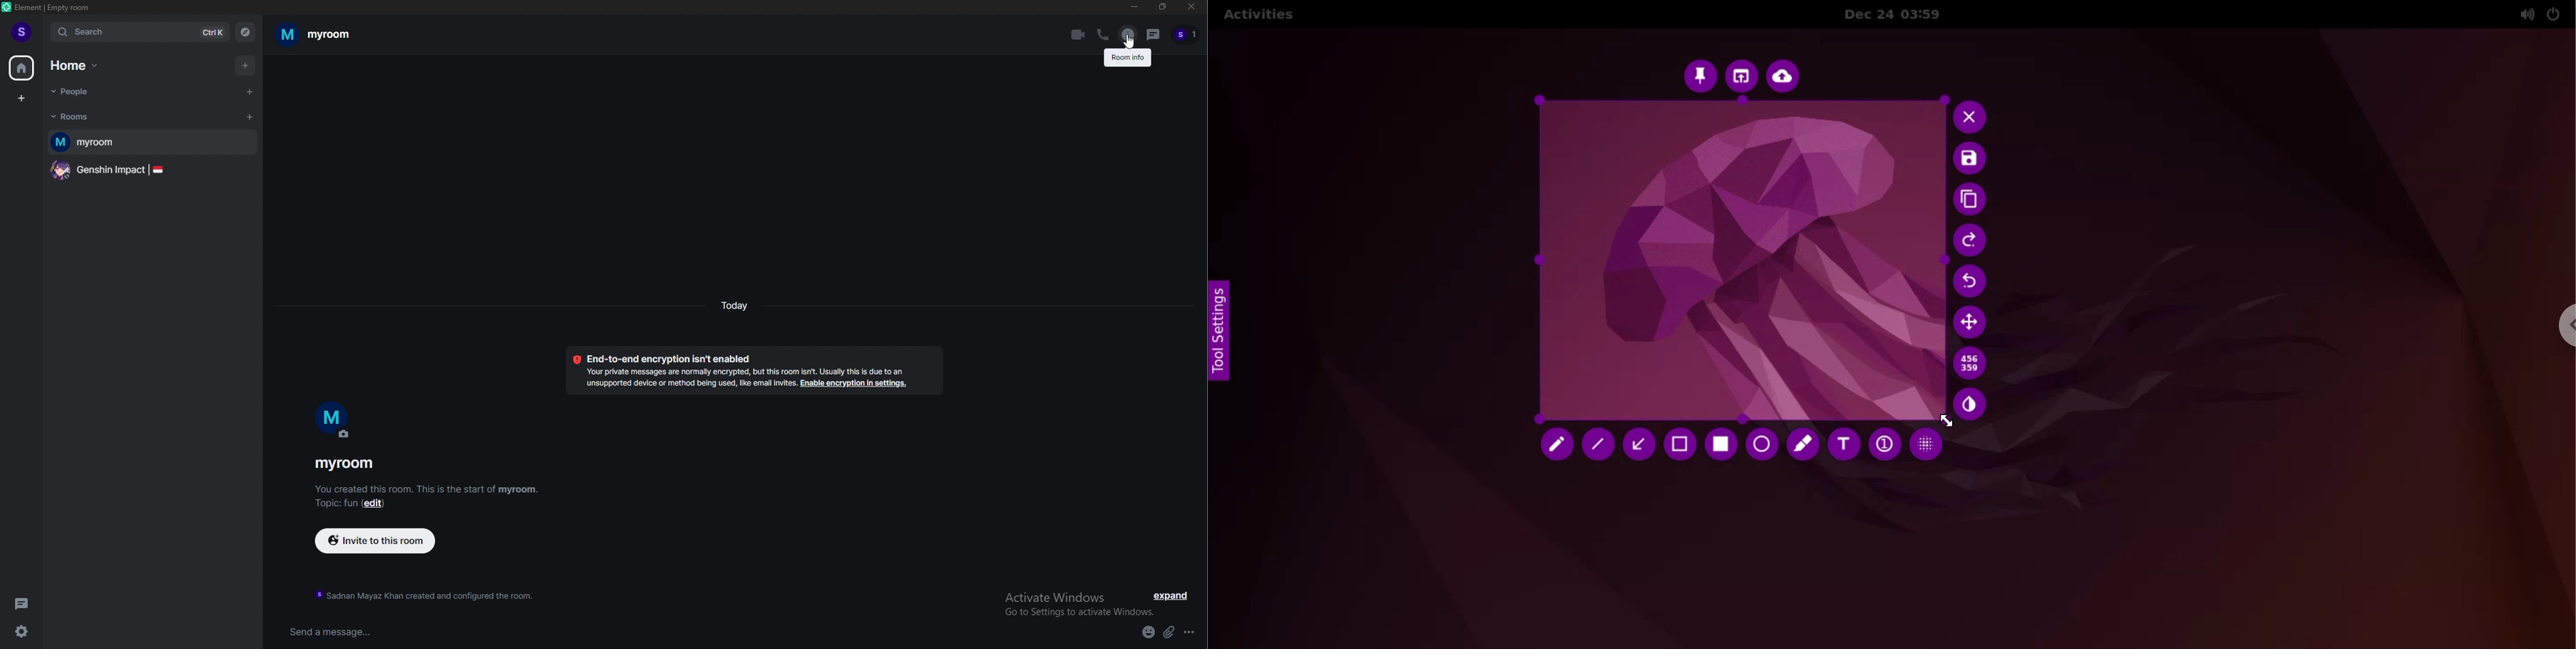  What do you see at coordinates (346, 465) in the screenshot?
I see `myroom` at bounding box center [346, 465].